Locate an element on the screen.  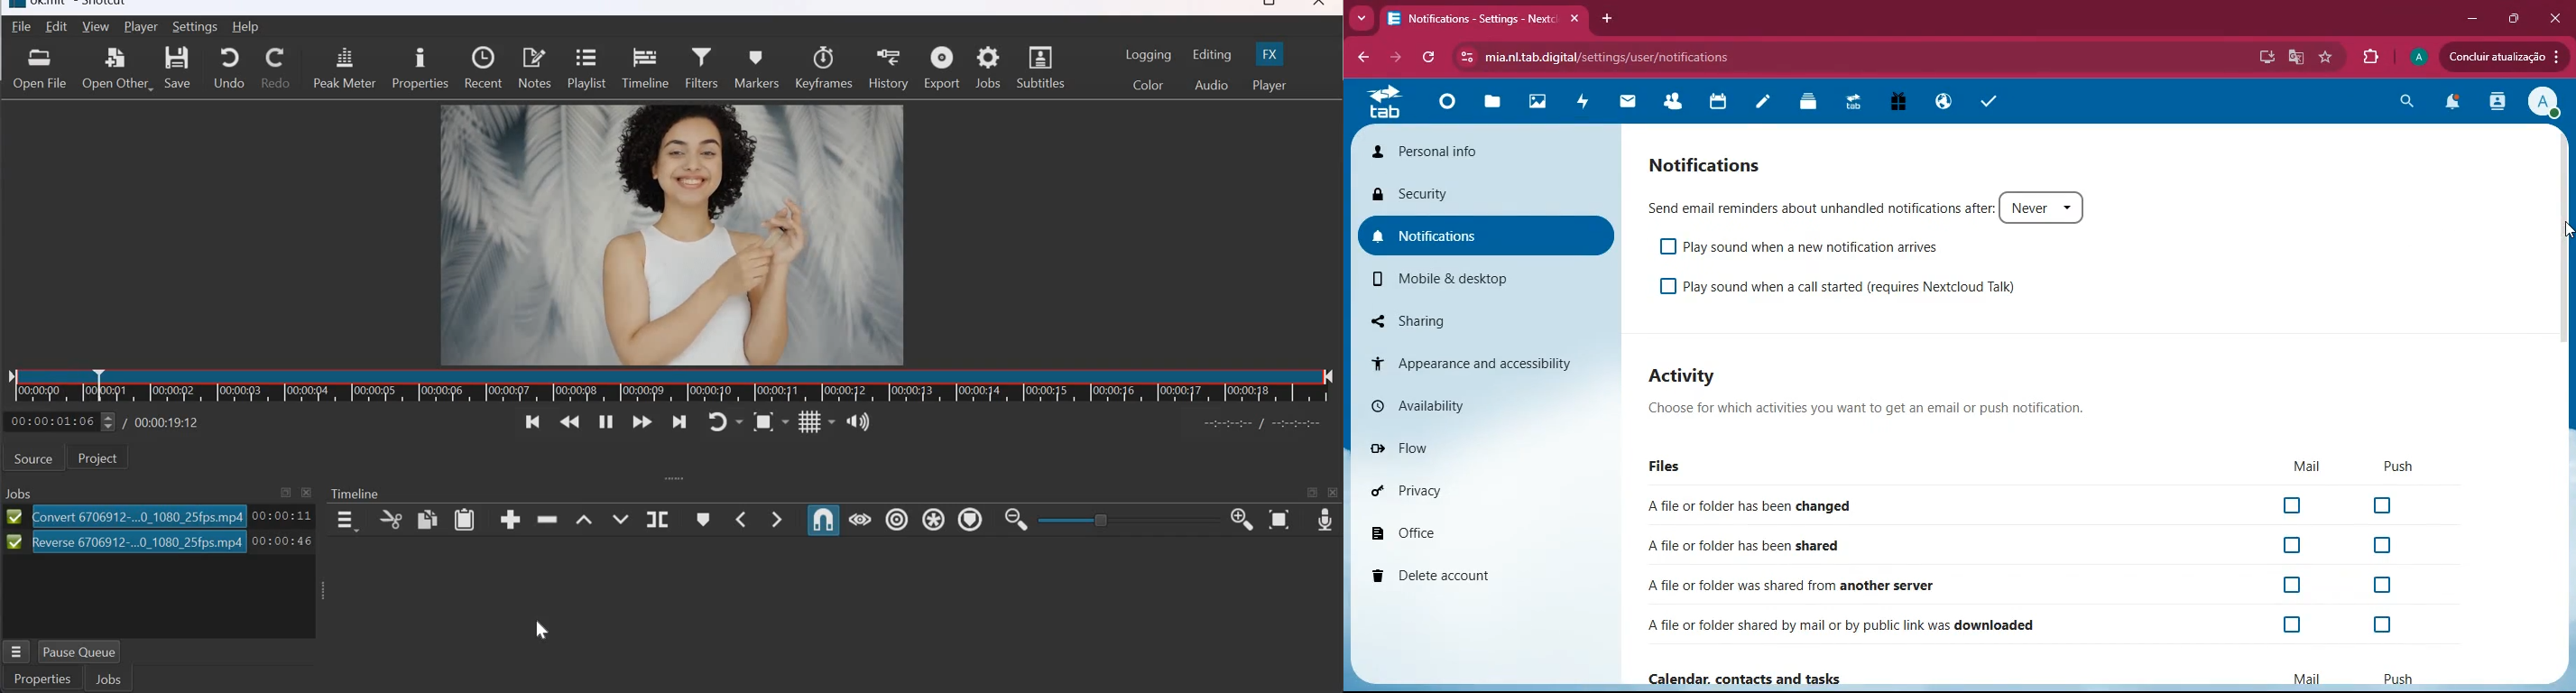
Skip to the previous point is located at coordinates (528, 421).